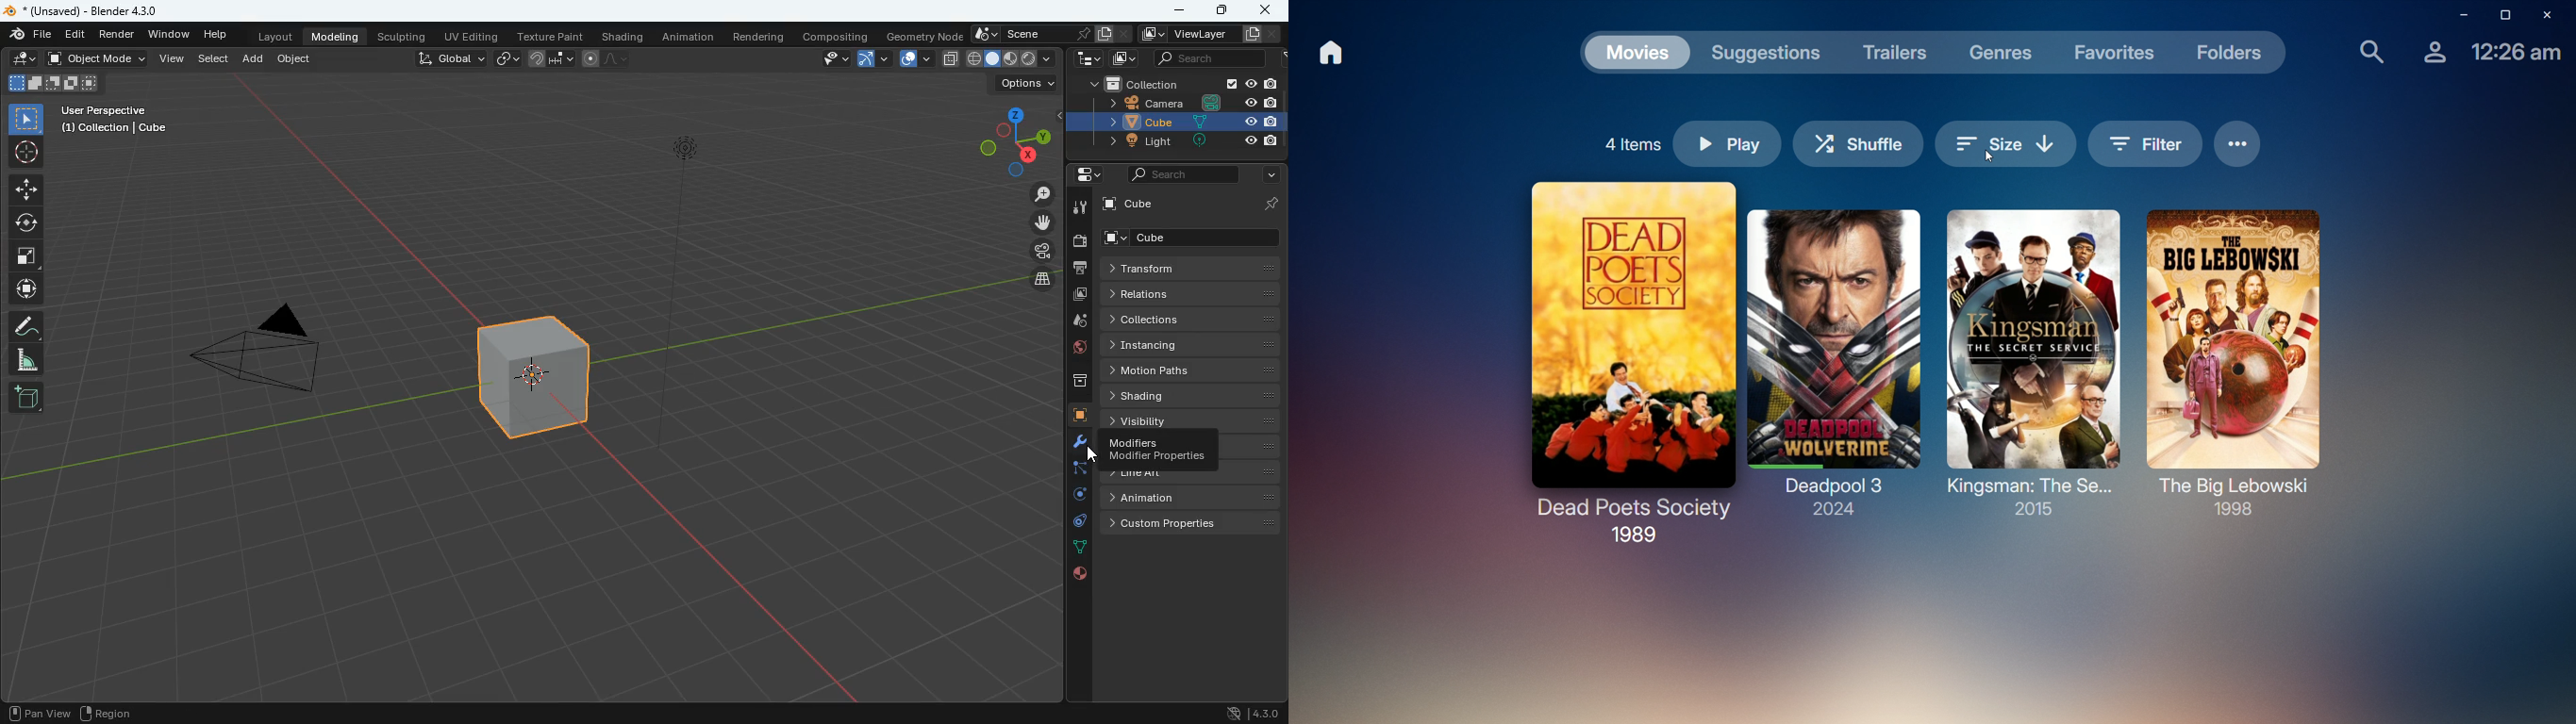 This screenshot has height=728, width=2576. Describe the element at coordinates (25, 152) in the screenshot. I see `aim` at that location.